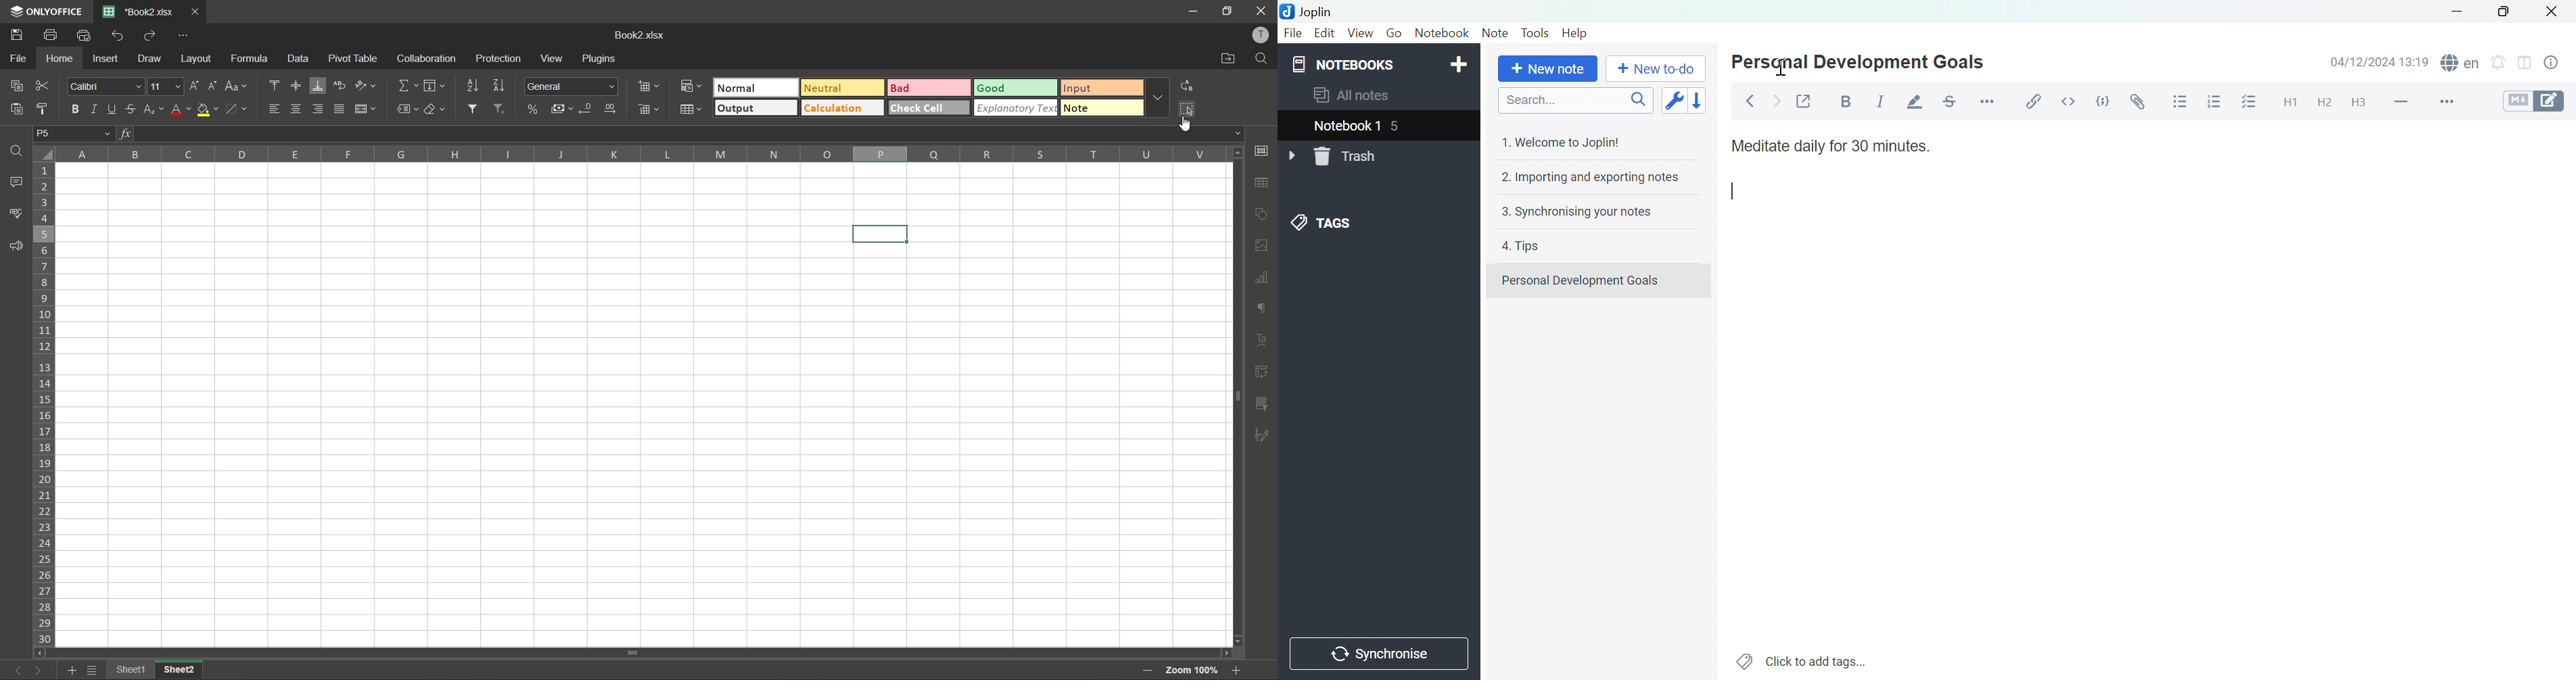 This screenshot has width=2576, height=700. Describe the element at coordinates (690, 110) in the screenshot. I see `format as table` at that location.